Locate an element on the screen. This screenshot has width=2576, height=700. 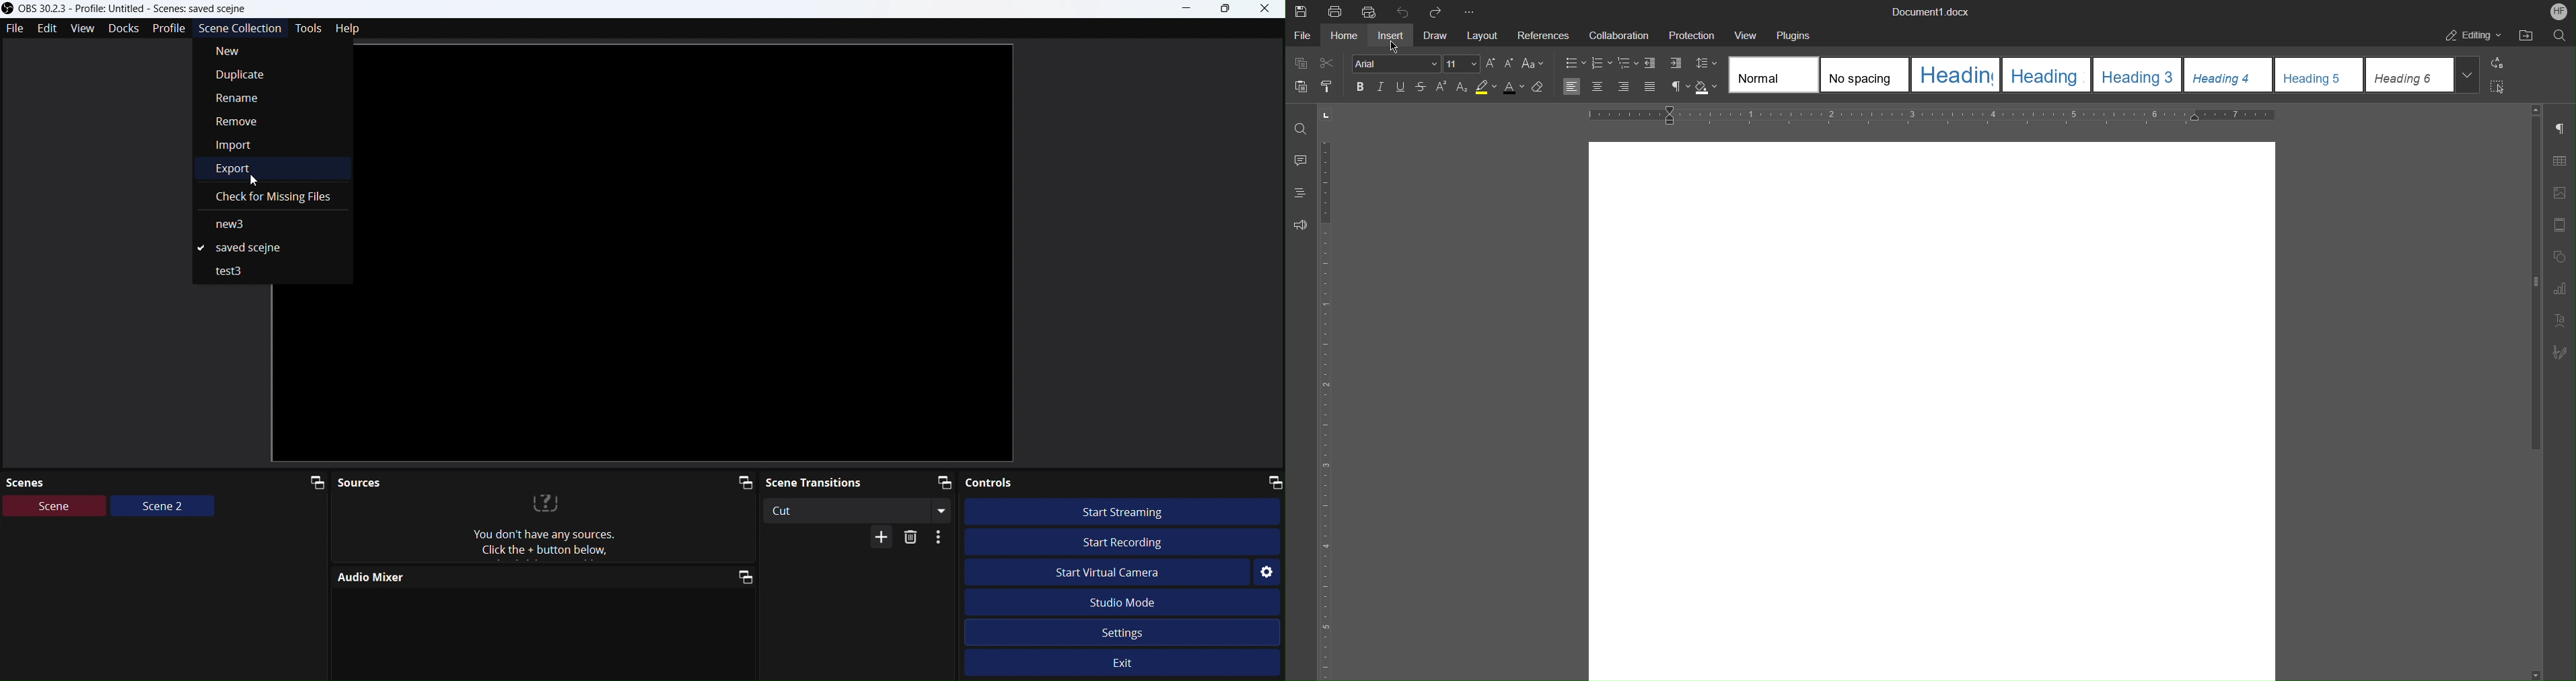
cursor is located at coordinates (253, 180).